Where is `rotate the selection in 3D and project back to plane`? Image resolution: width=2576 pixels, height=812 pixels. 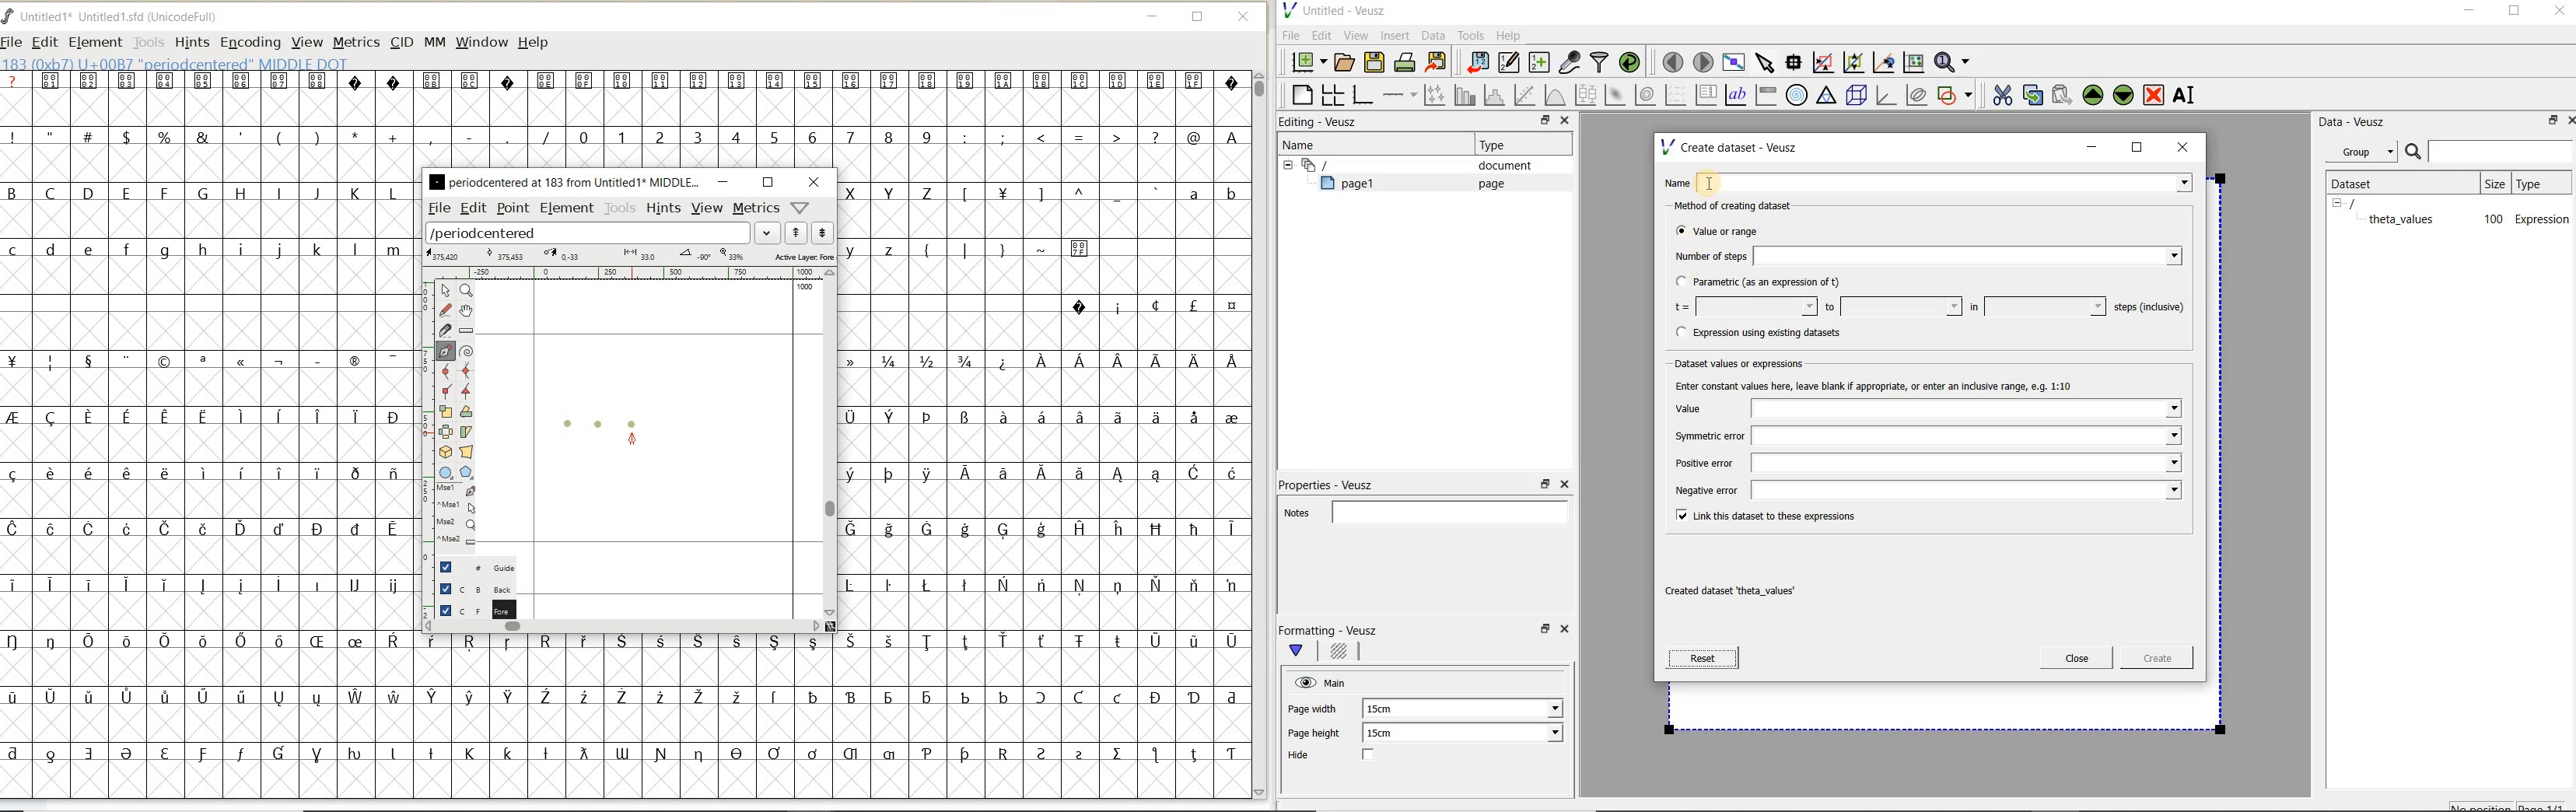
rotate the selection in 3D and project back to plane is located at coordinates (445, 451).